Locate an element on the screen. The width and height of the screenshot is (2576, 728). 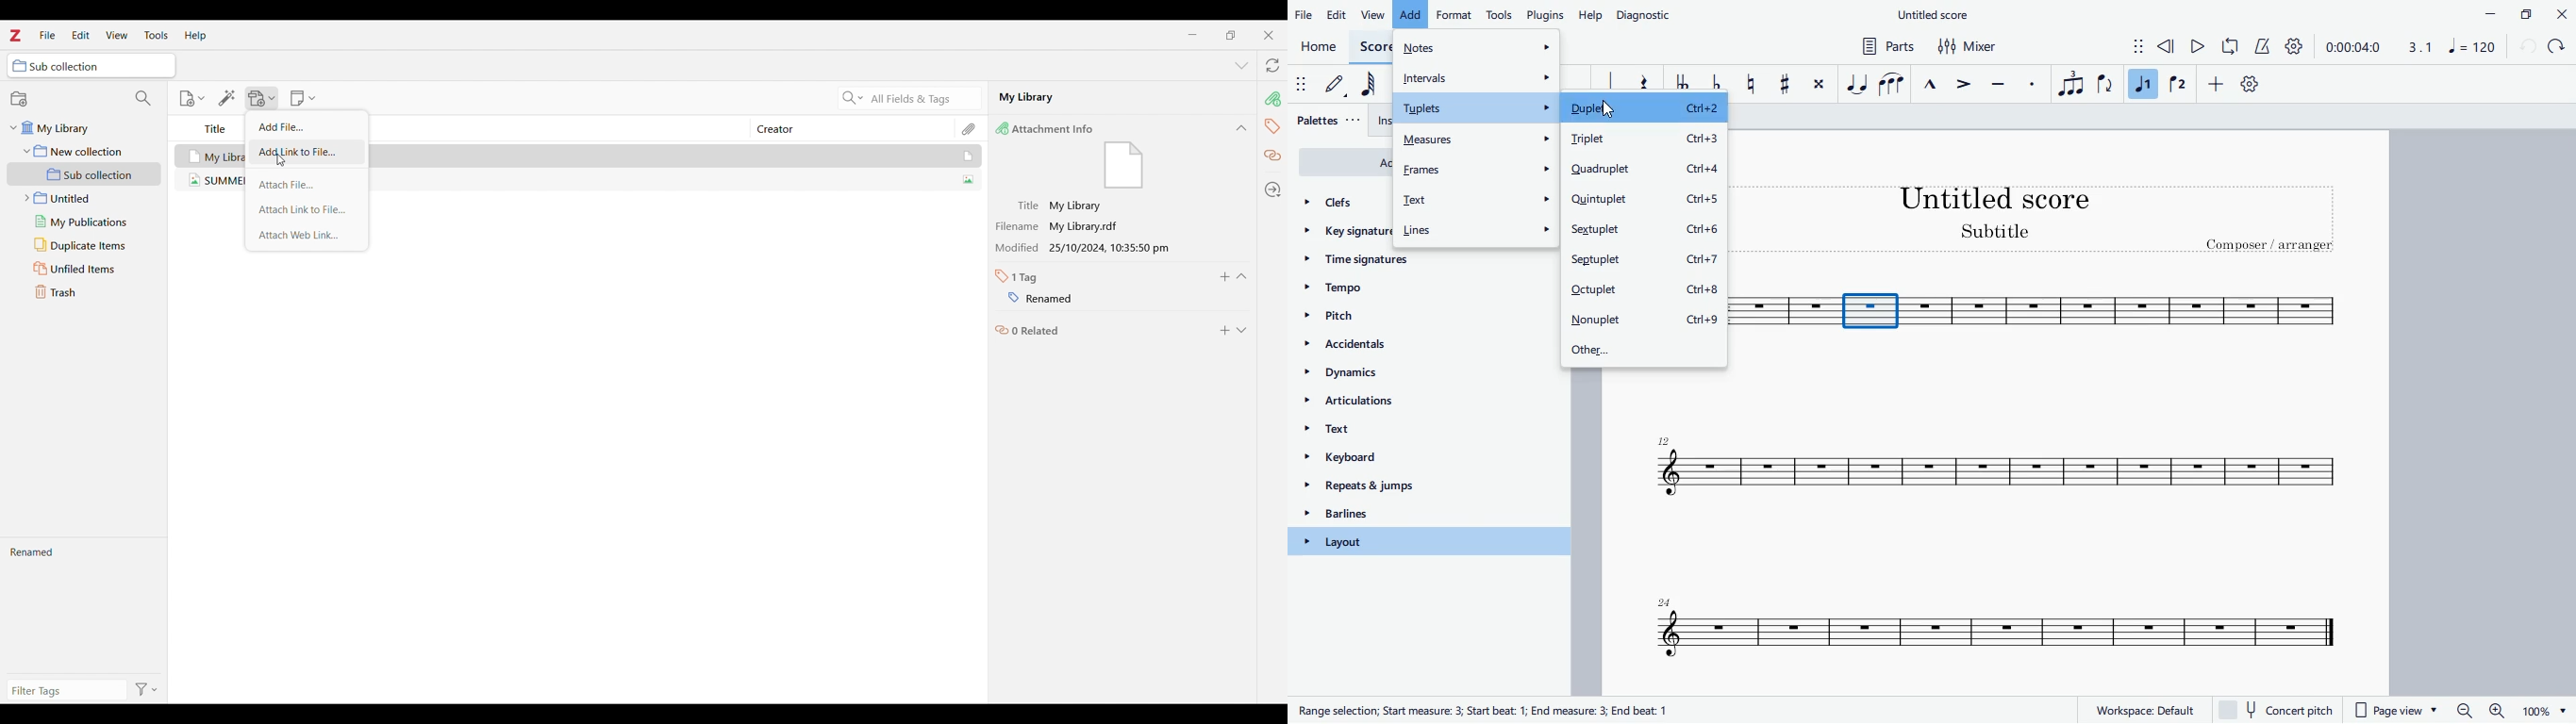
minimize is located at coordinates (2484, 13).